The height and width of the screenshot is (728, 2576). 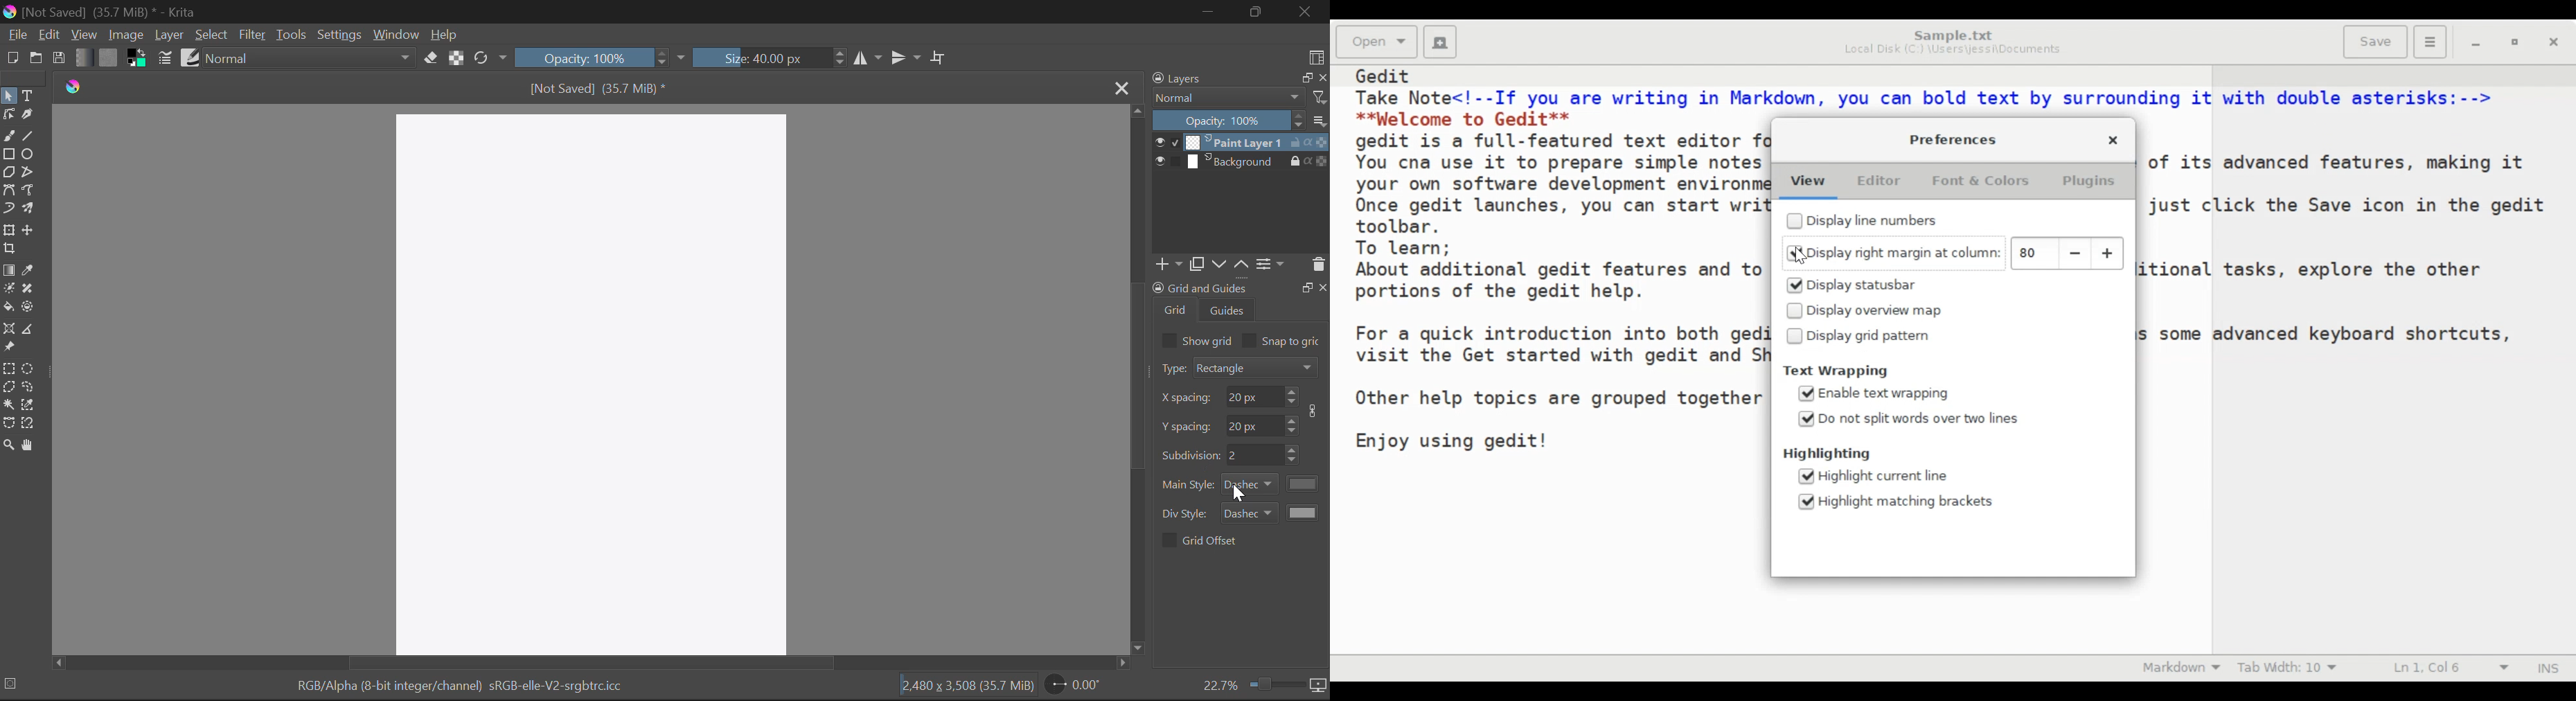 What do you see at coordinates (13, 683) in the screenshot?
I see `selection` at bounding box center [13, 683].